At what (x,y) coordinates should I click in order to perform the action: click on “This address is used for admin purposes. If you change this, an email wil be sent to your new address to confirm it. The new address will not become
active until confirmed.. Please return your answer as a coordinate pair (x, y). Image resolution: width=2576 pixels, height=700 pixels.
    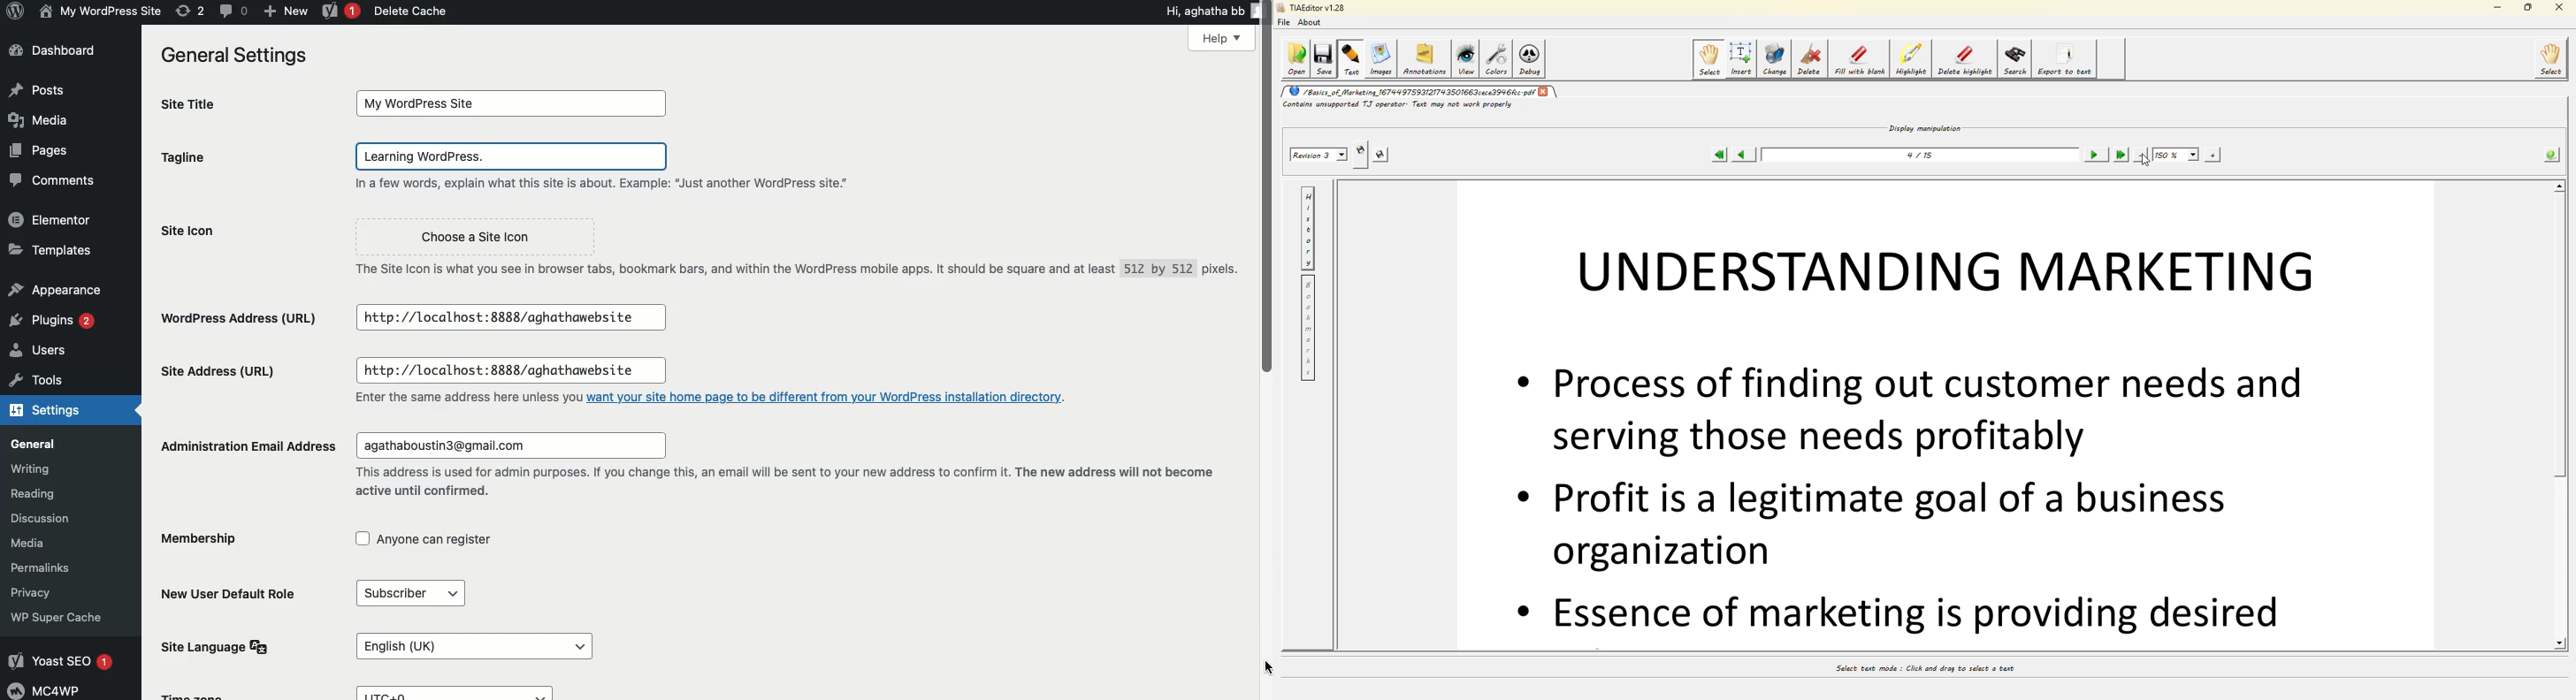
    Looking at the image, I should click on (794, 482).